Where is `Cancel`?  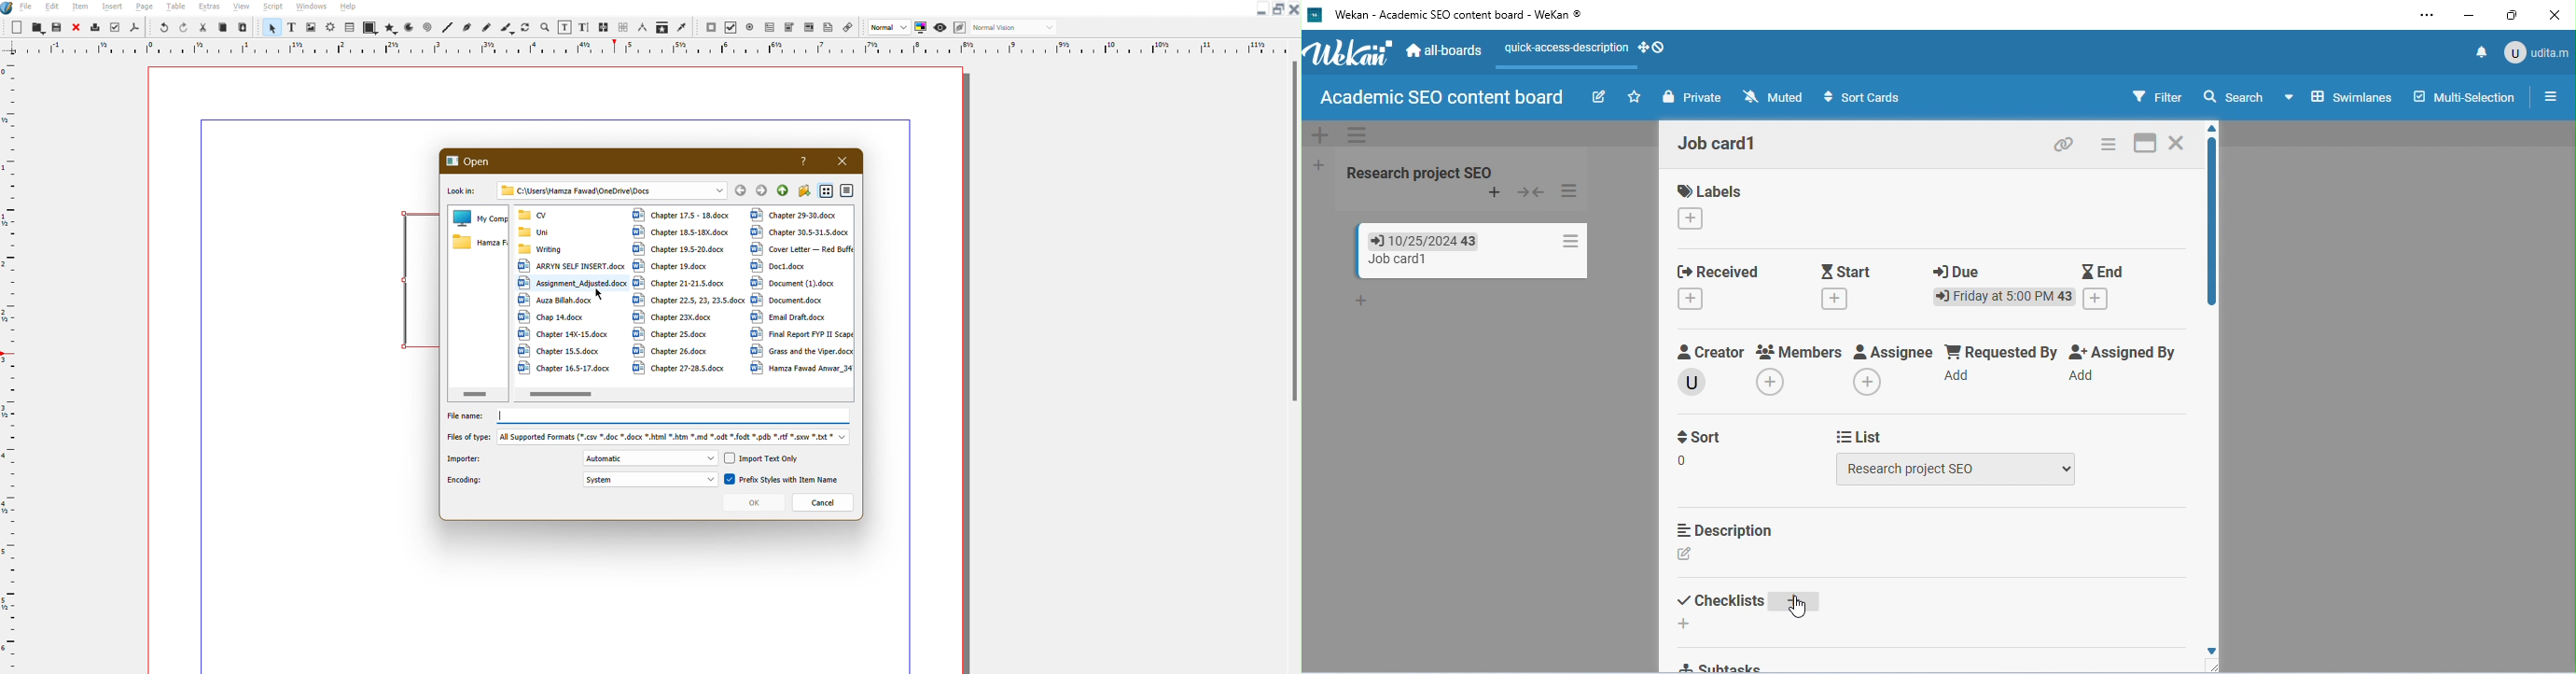
Cancel is located at coordinates (823, 502).